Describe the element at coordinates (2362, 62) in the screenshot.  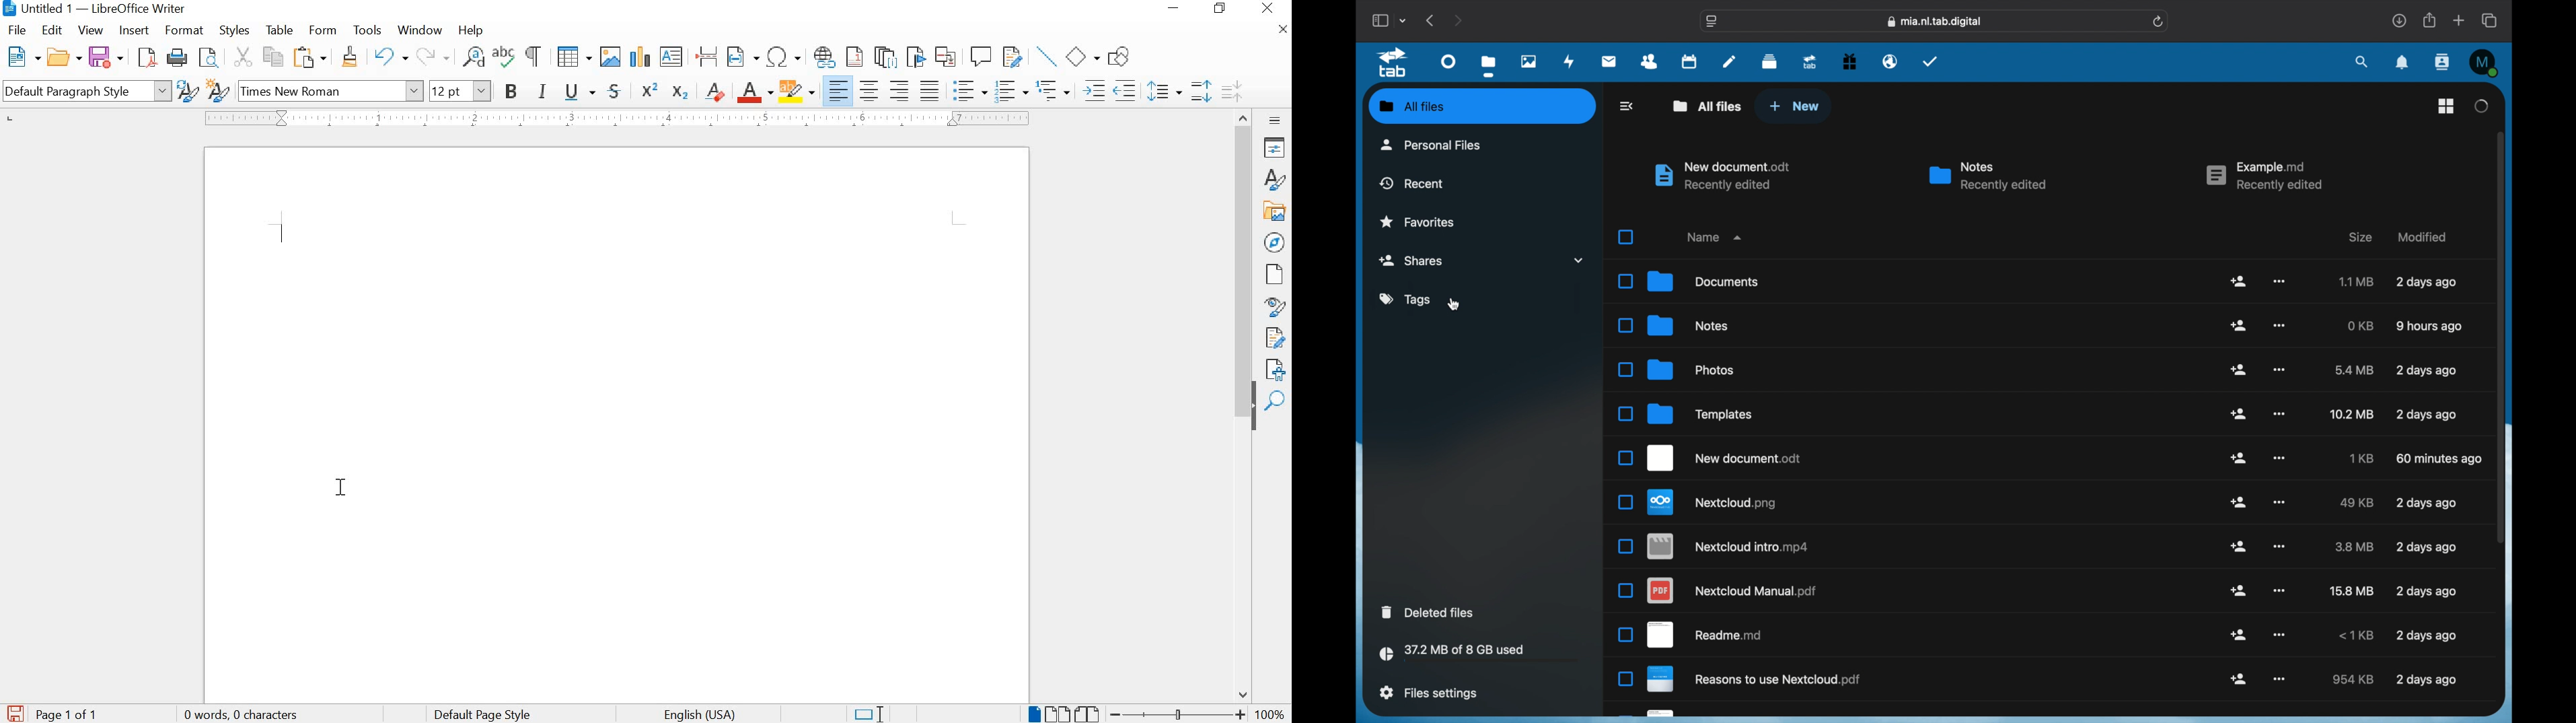
I see `search` at that location.